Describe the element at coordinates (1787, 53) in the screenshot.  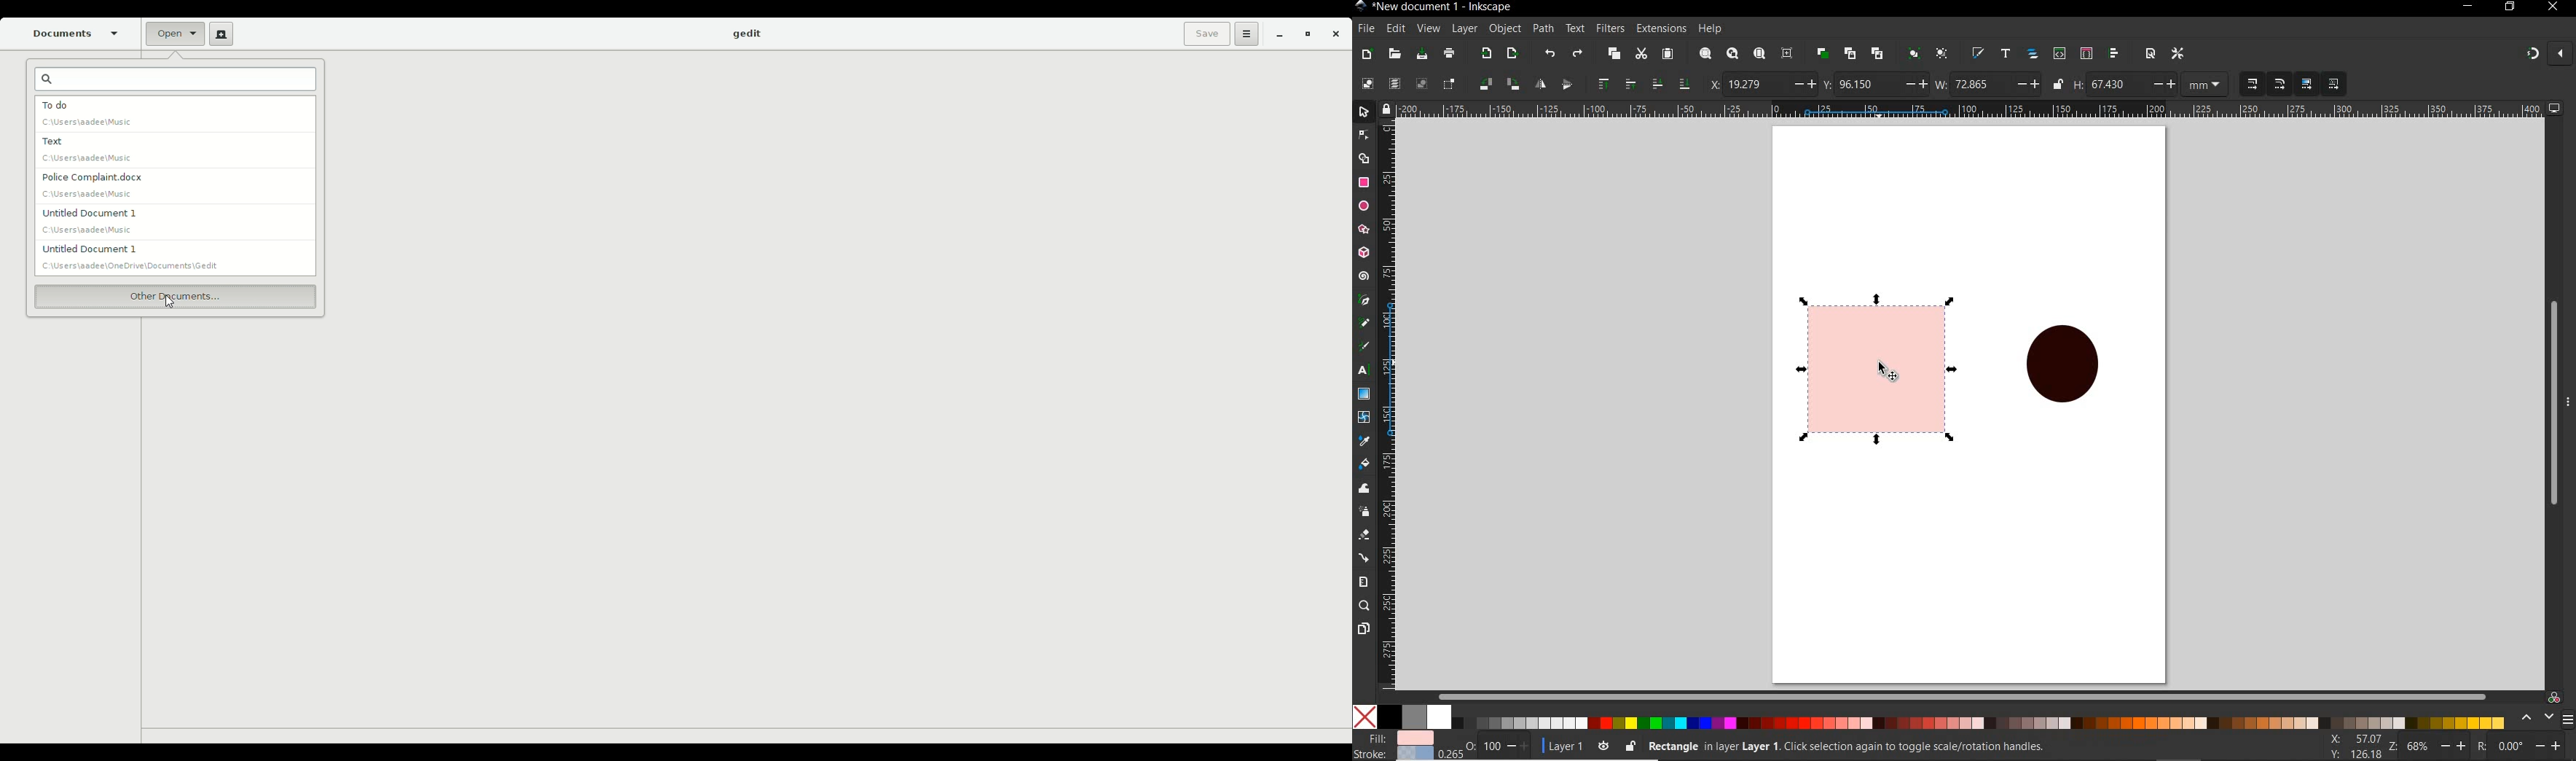
I see `zoom center page` at that location.